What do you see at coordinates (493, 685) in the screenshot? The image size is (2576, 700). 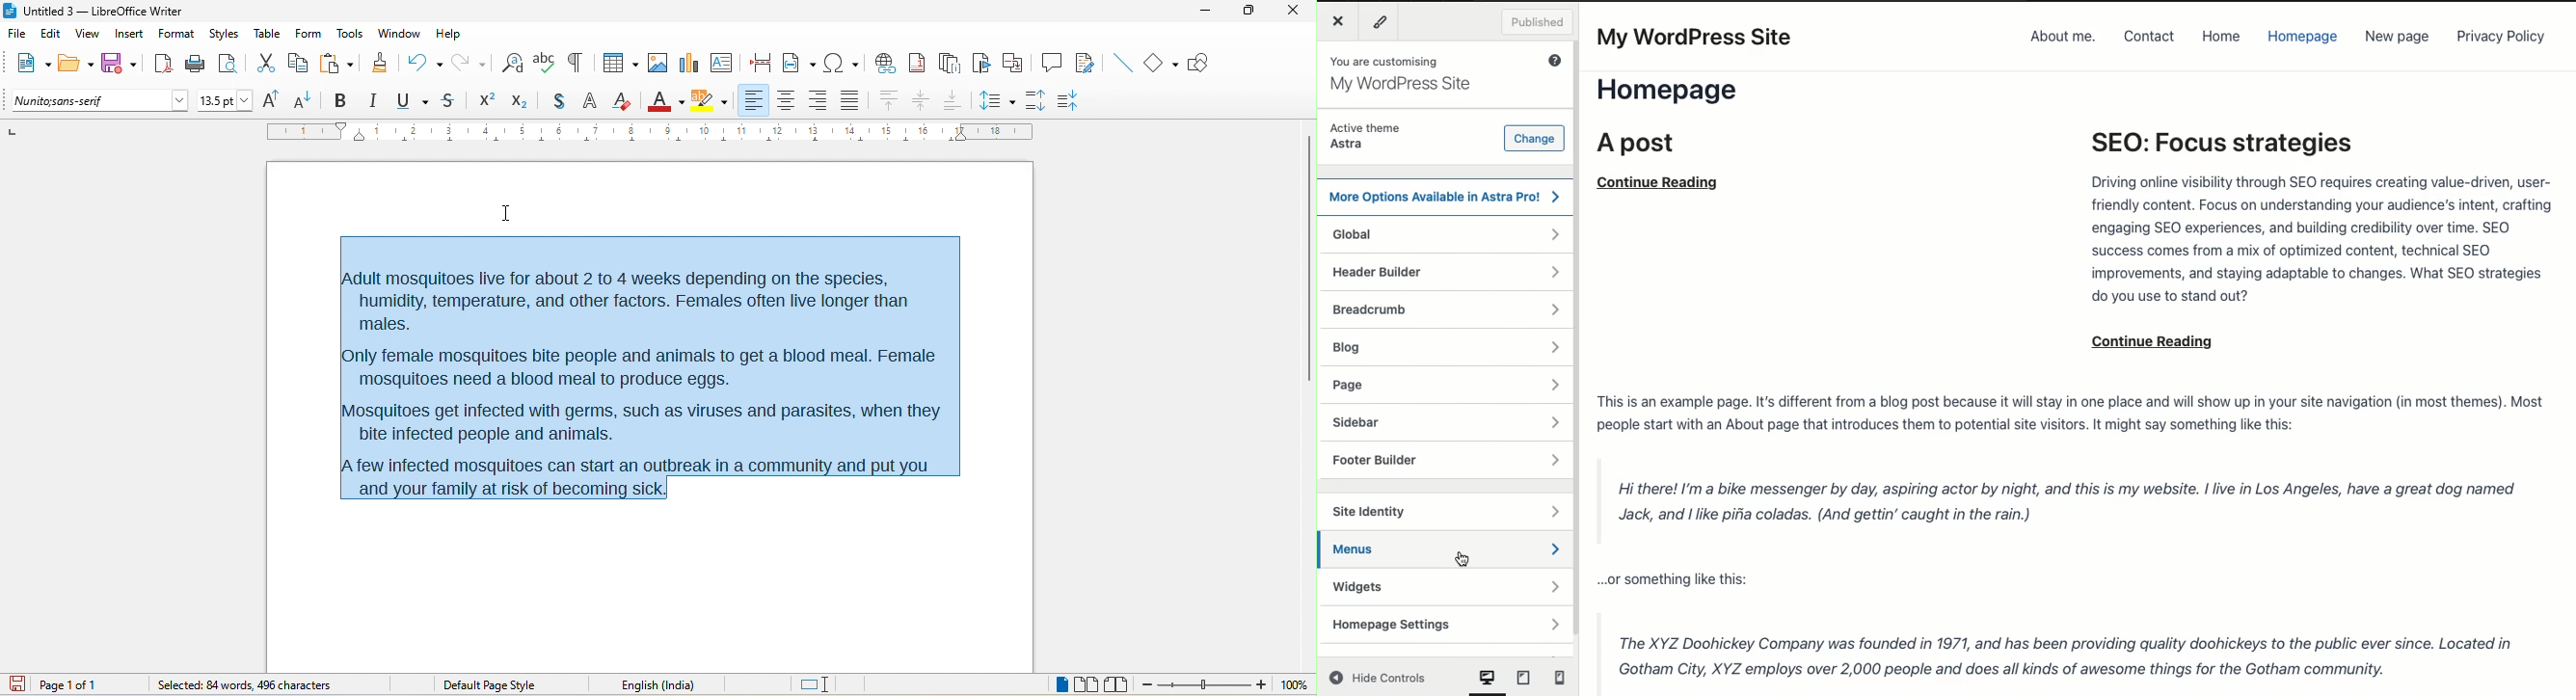 I see `default page style` at bounding box center [493, 685].